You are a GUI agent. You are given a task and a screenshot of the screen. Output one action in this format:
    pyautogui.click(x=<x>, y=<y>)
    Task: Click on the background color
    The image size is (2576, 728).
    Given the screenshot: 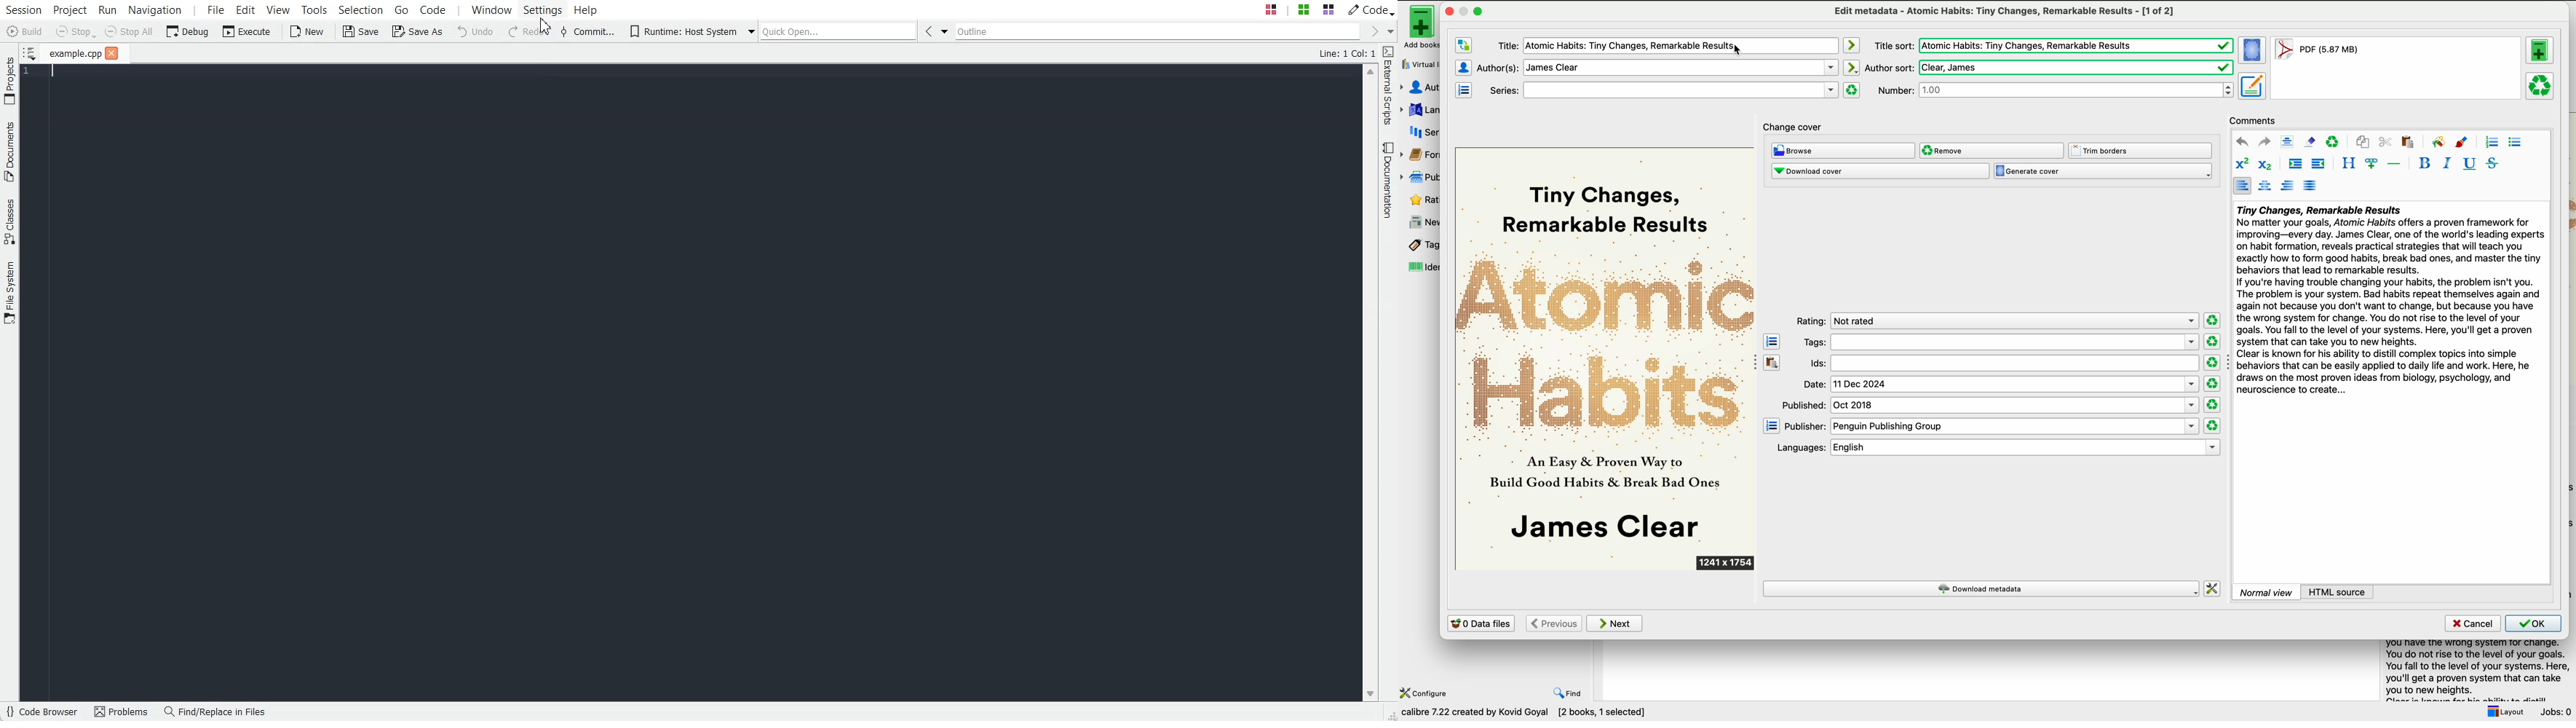 What is the action you would take?
    pyautogui.click(x=2438, y=141)
    